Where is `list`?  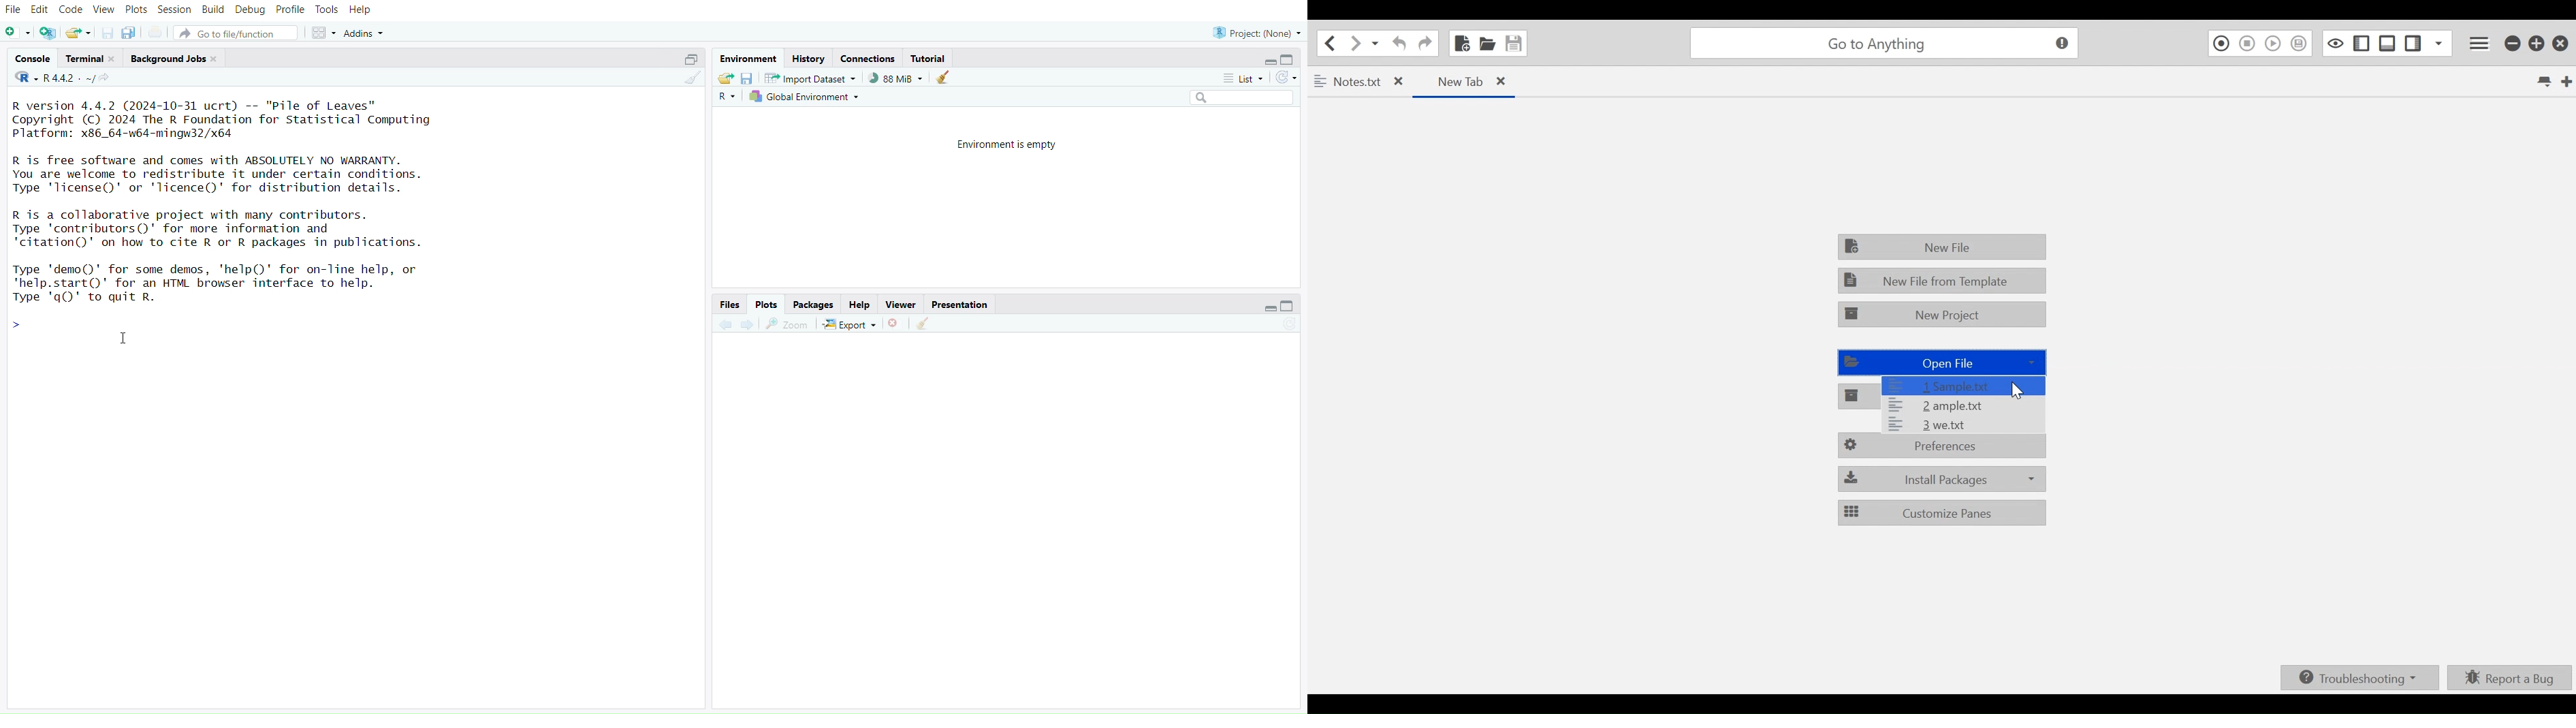
list is located at coordinates (1241, 78).